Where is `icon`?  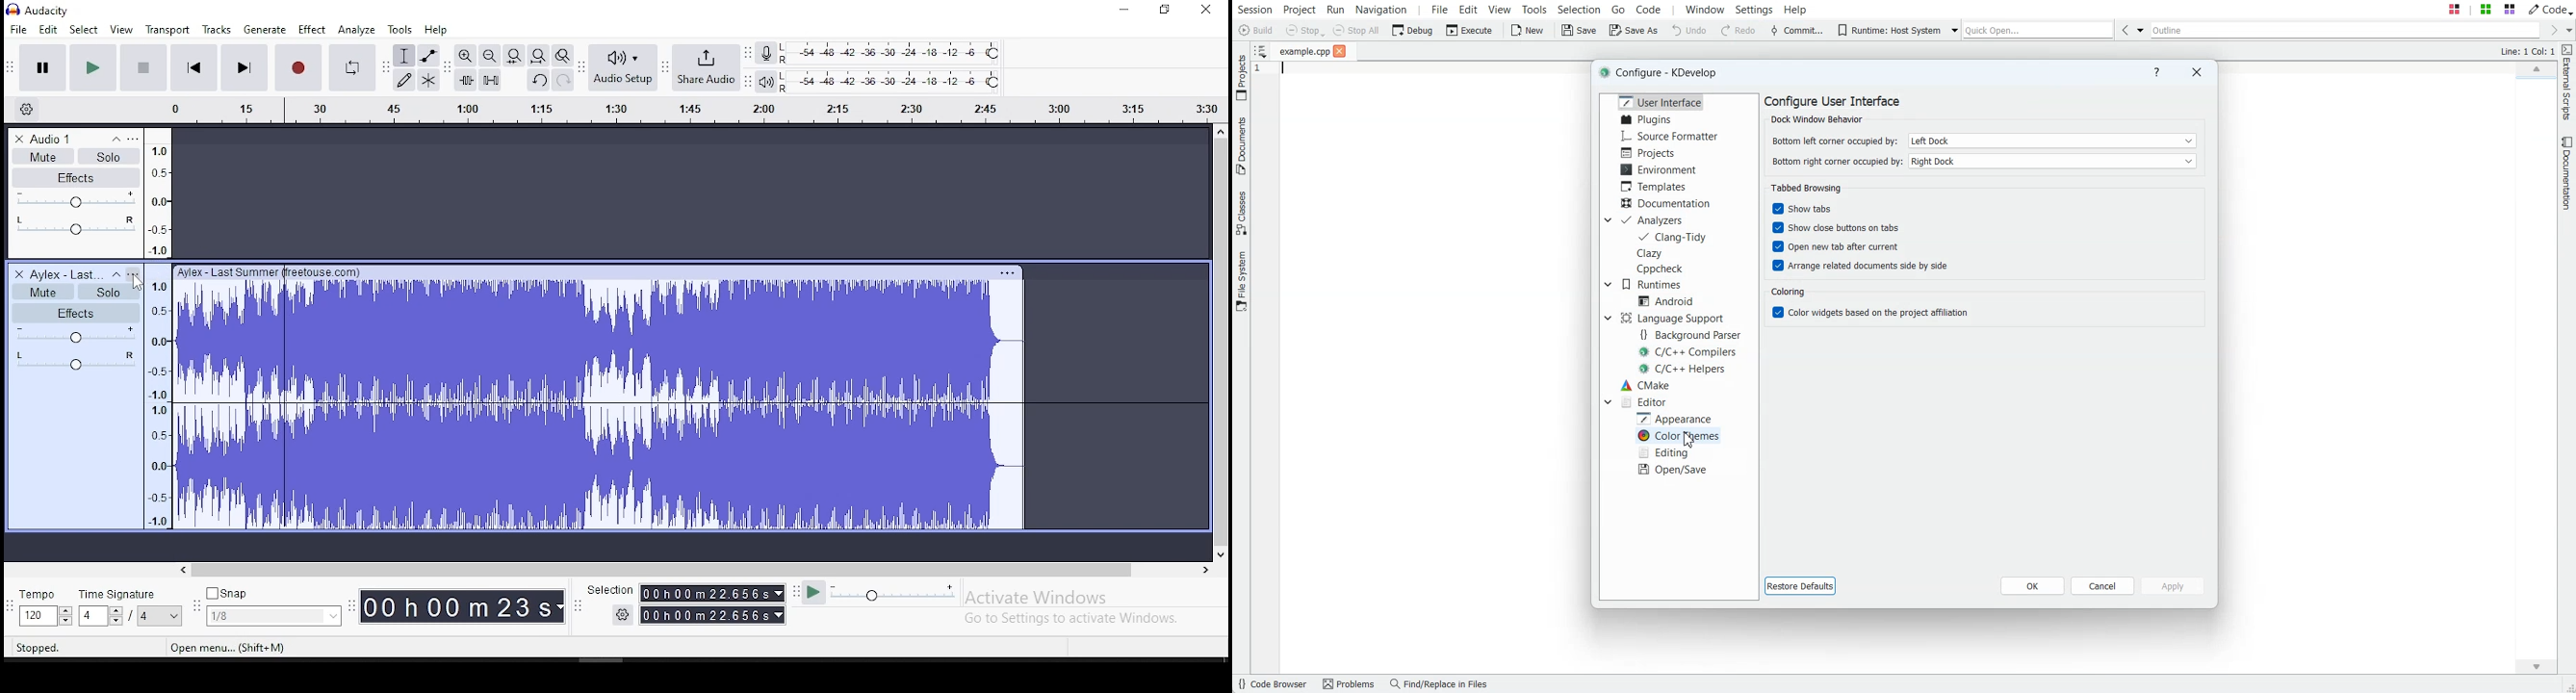
icon is located at coordinates (52, 10).